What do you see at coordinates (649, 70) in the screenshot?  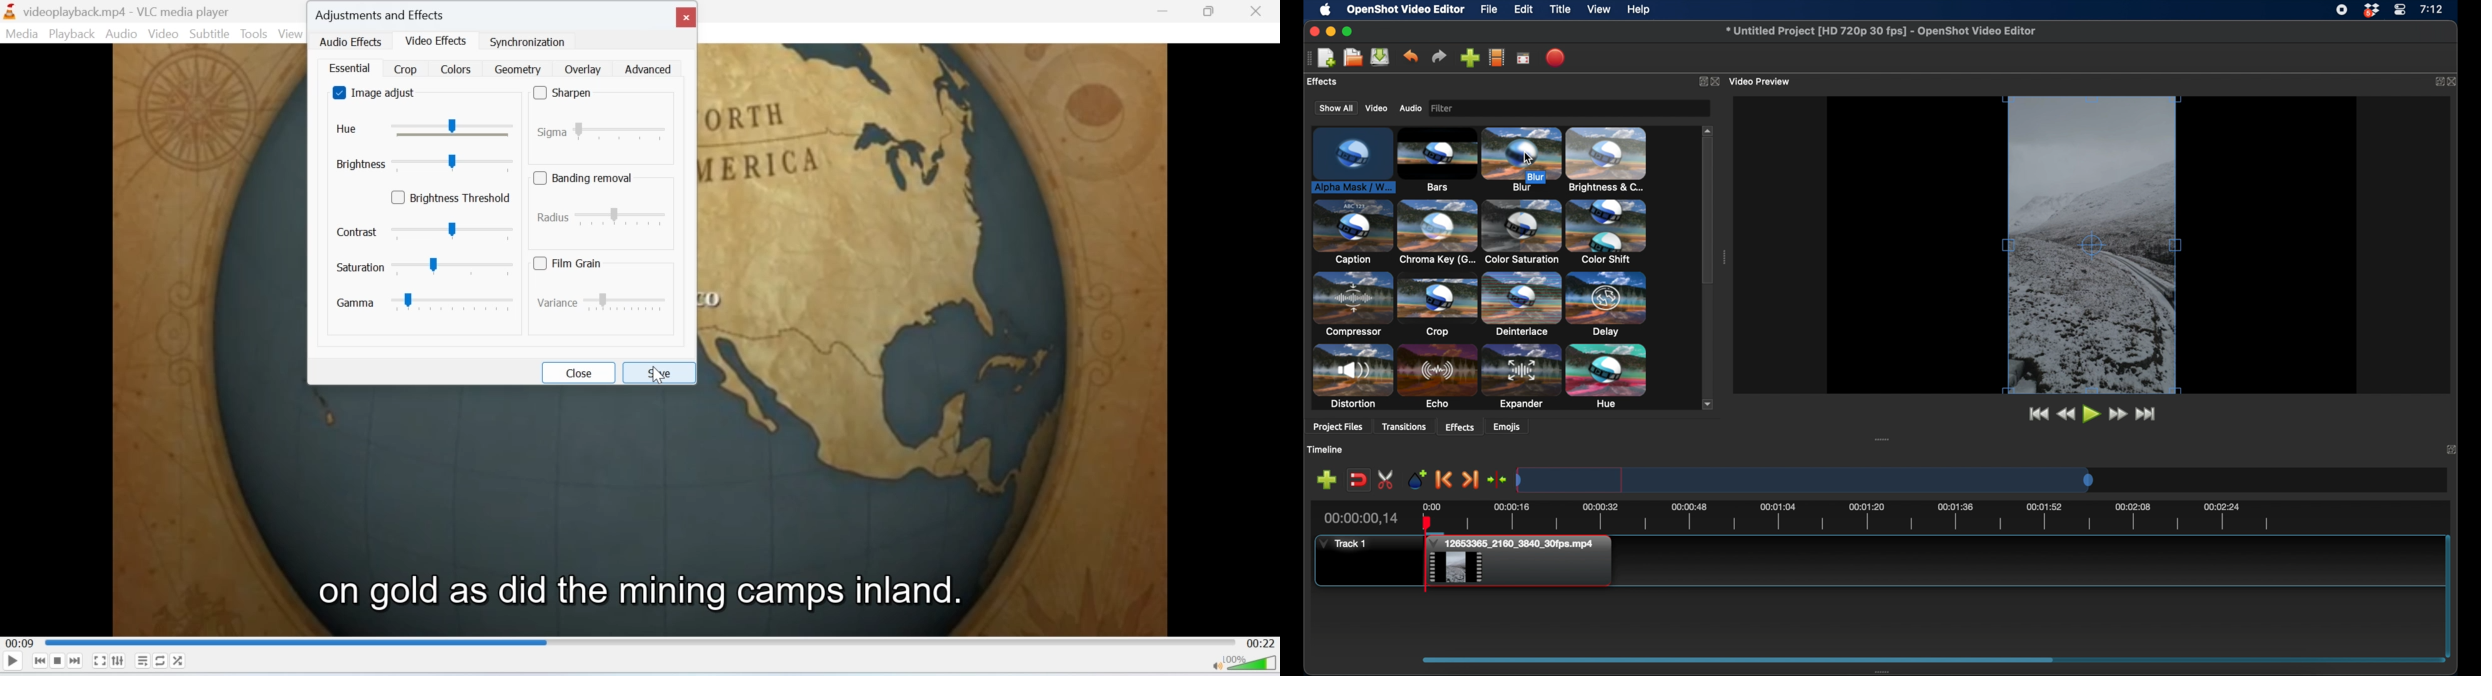 I see `advanced` at bounding box center [649, 70].